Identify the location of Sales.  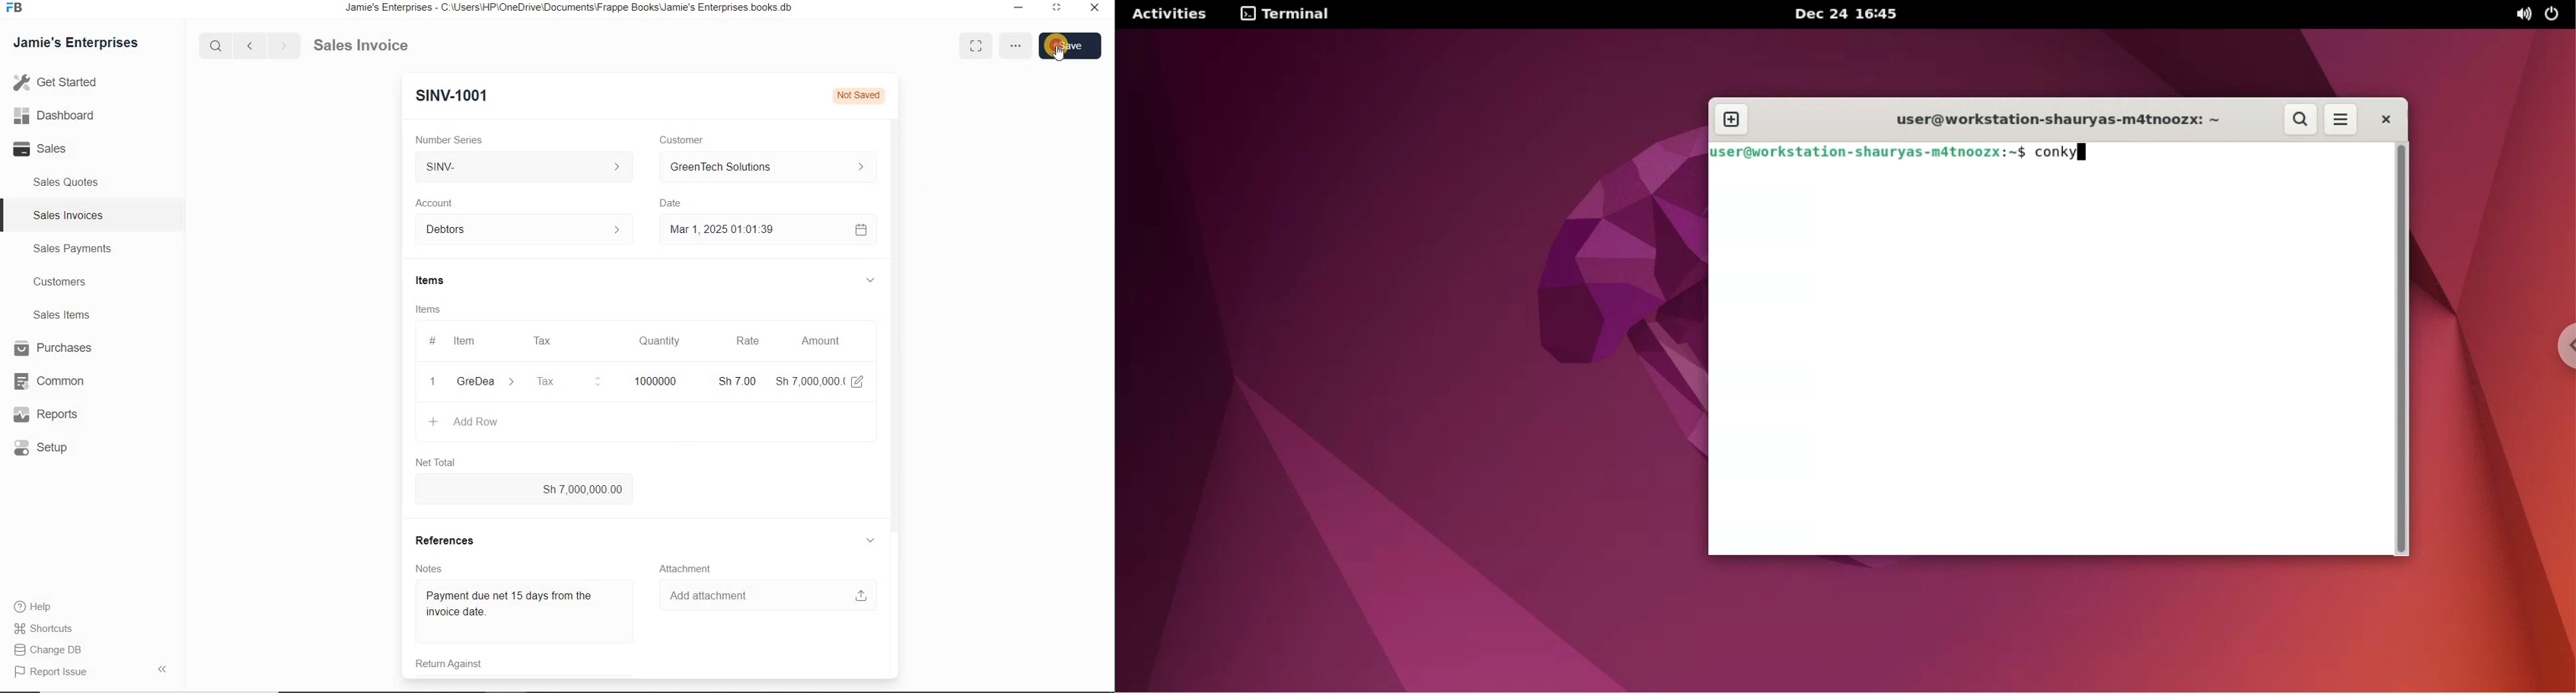
(45, 149).